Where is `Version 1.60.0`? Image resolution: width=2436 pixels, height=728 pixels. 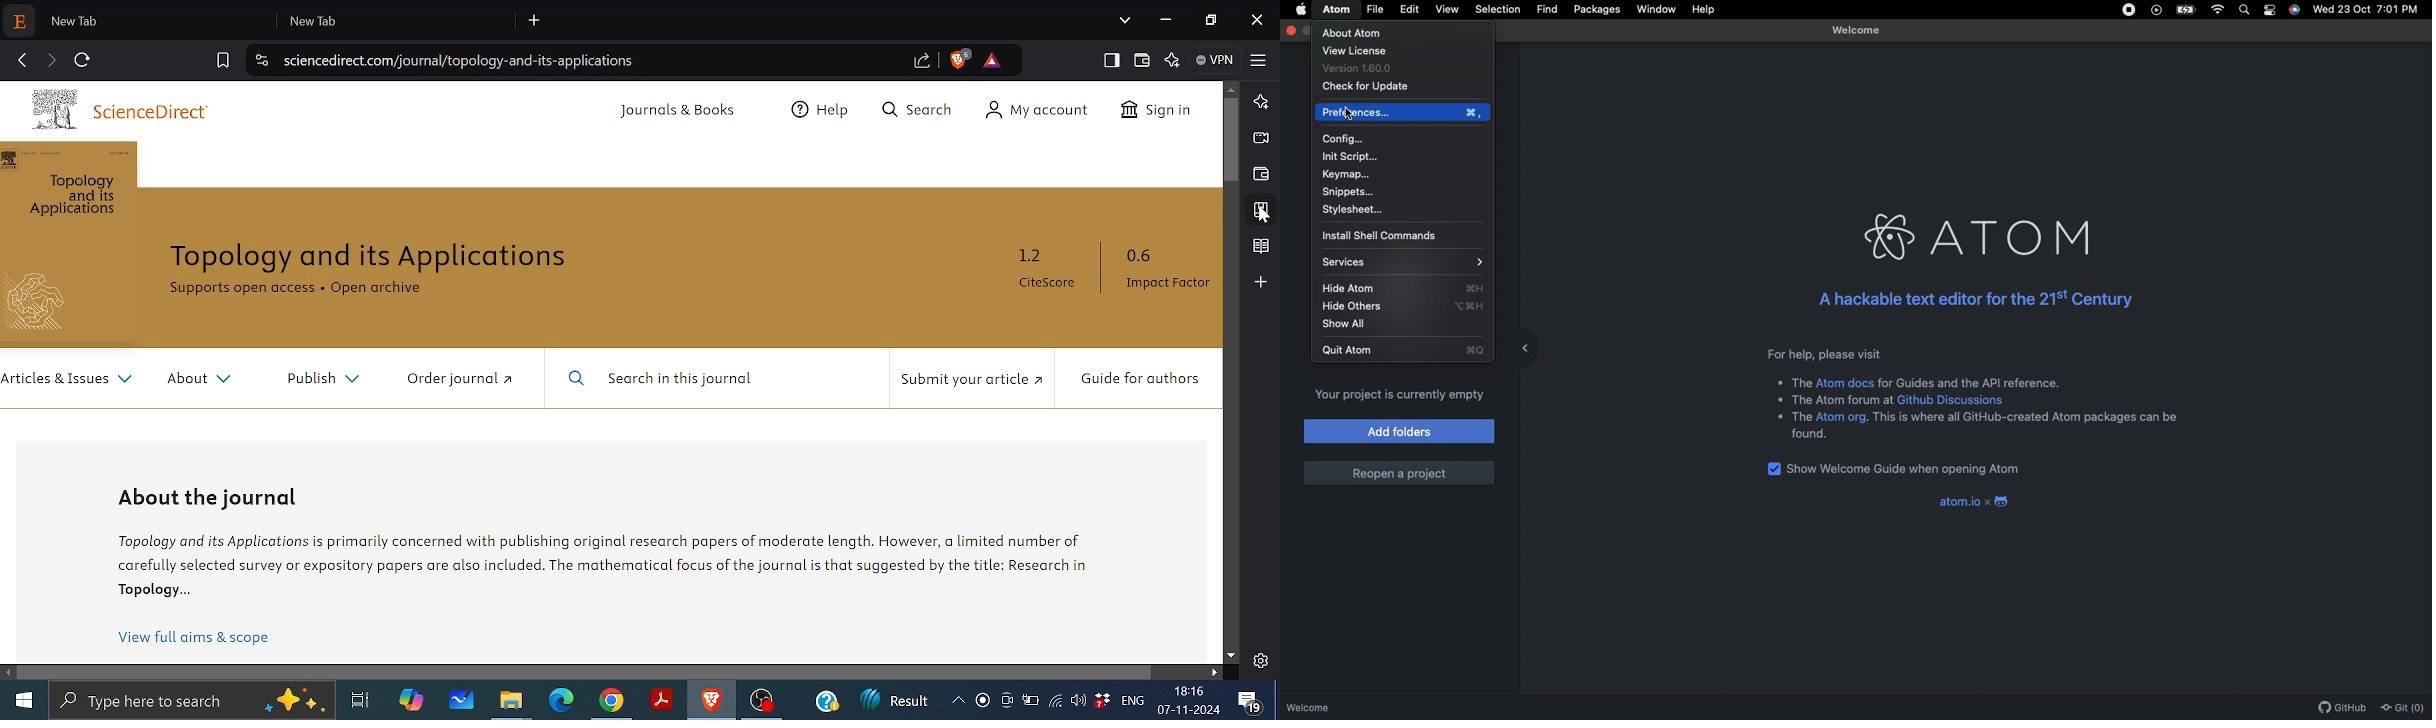 Version 1.60.0 is located at coordinates (1360, 70).